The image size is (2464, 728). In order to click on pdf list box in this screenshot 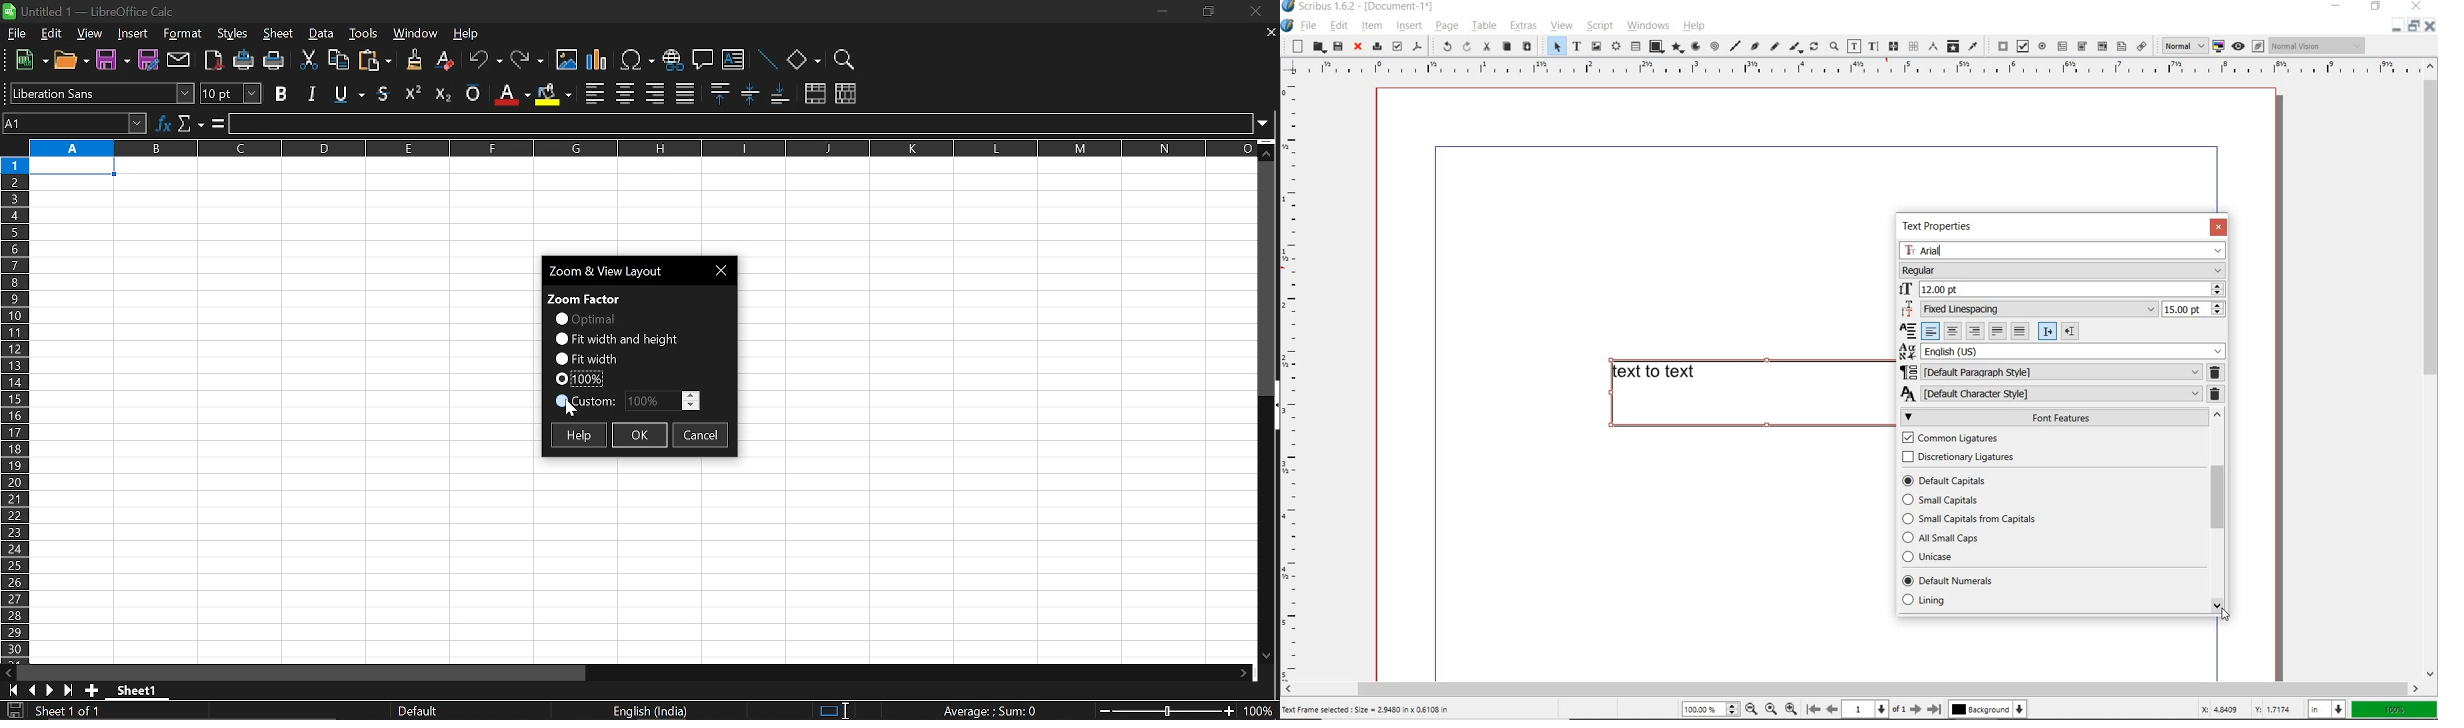, I will do `click(2101, 46)`.